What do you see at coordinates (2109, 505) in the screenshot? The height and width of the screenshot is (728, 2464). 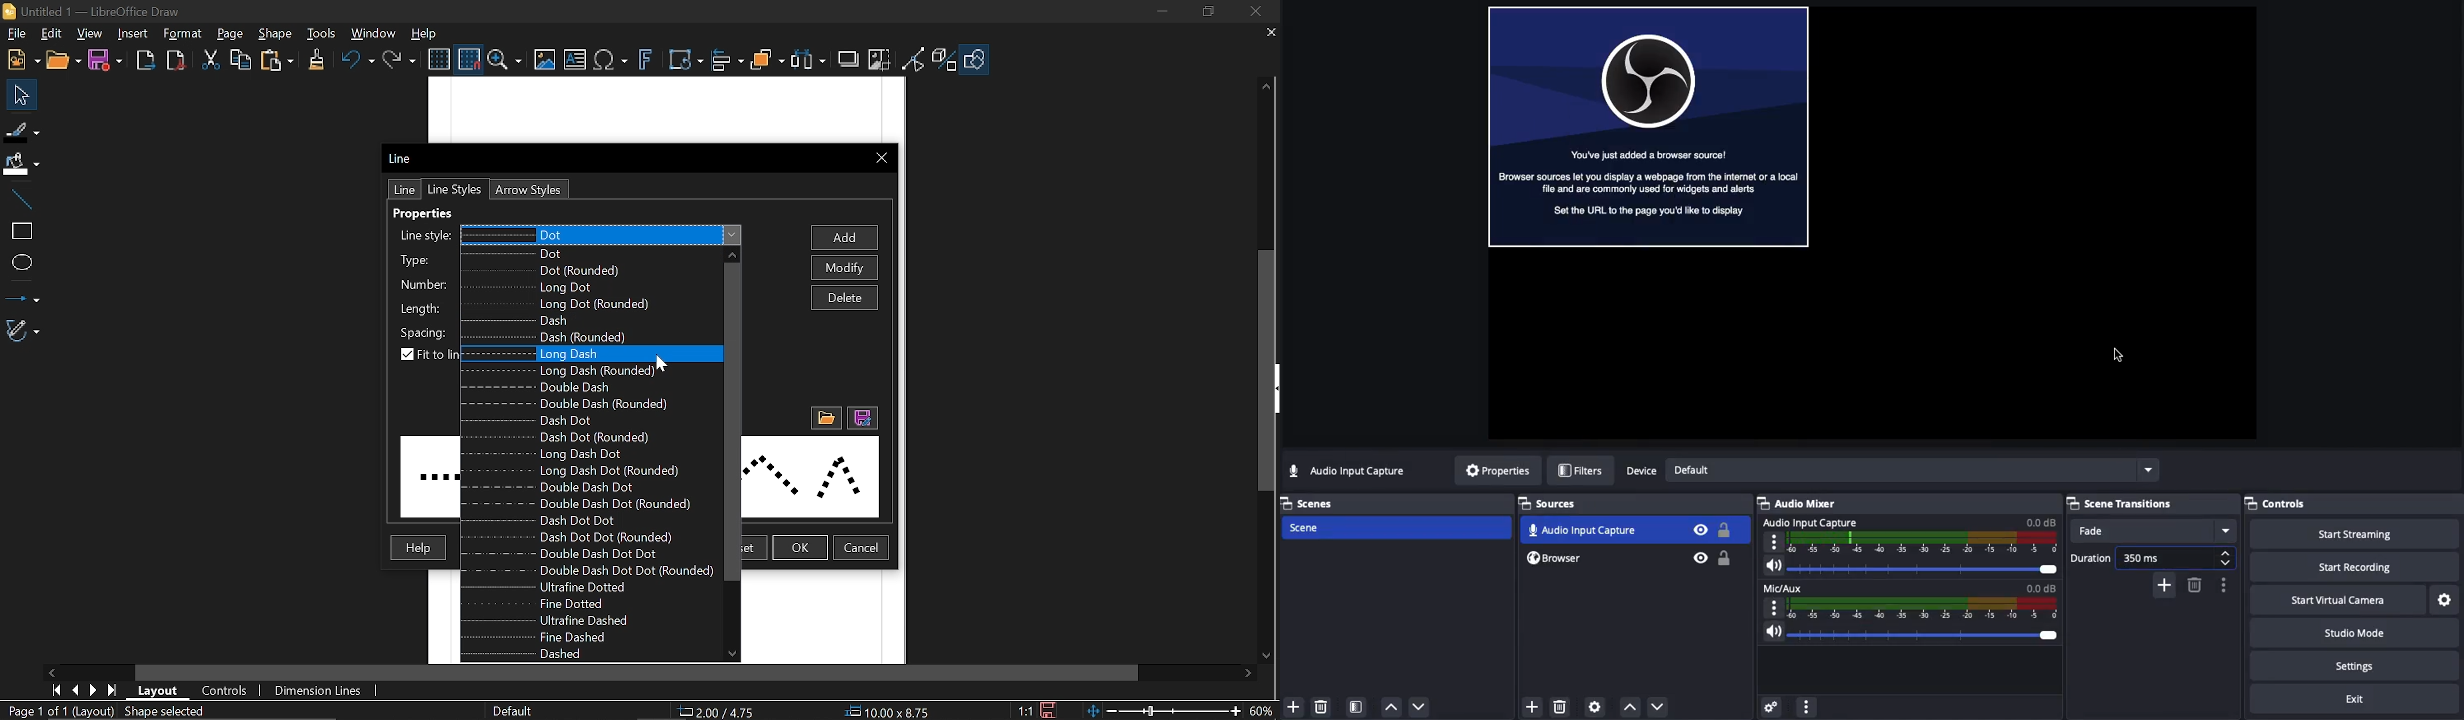 I see `Scene Transitions` at bounding box center [2109, 505].